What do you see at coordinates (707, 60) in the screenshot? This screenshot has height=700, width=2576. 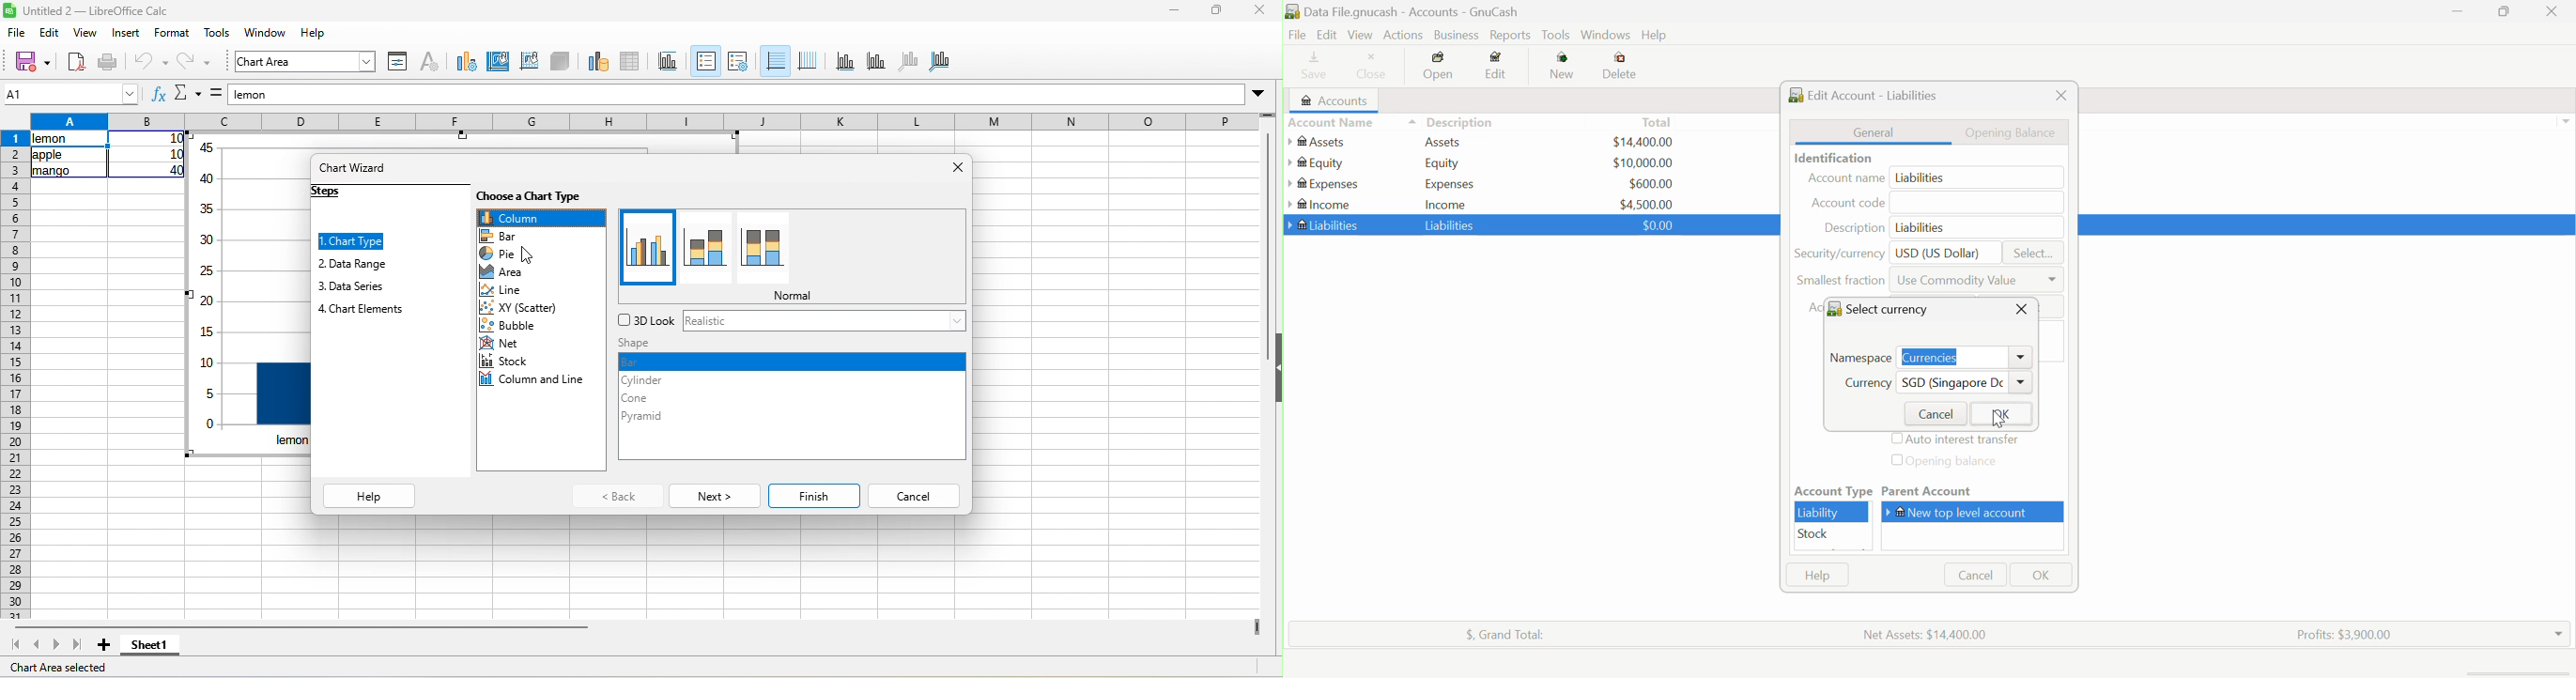 I see `legend on off` at bounding box center [707, 60].